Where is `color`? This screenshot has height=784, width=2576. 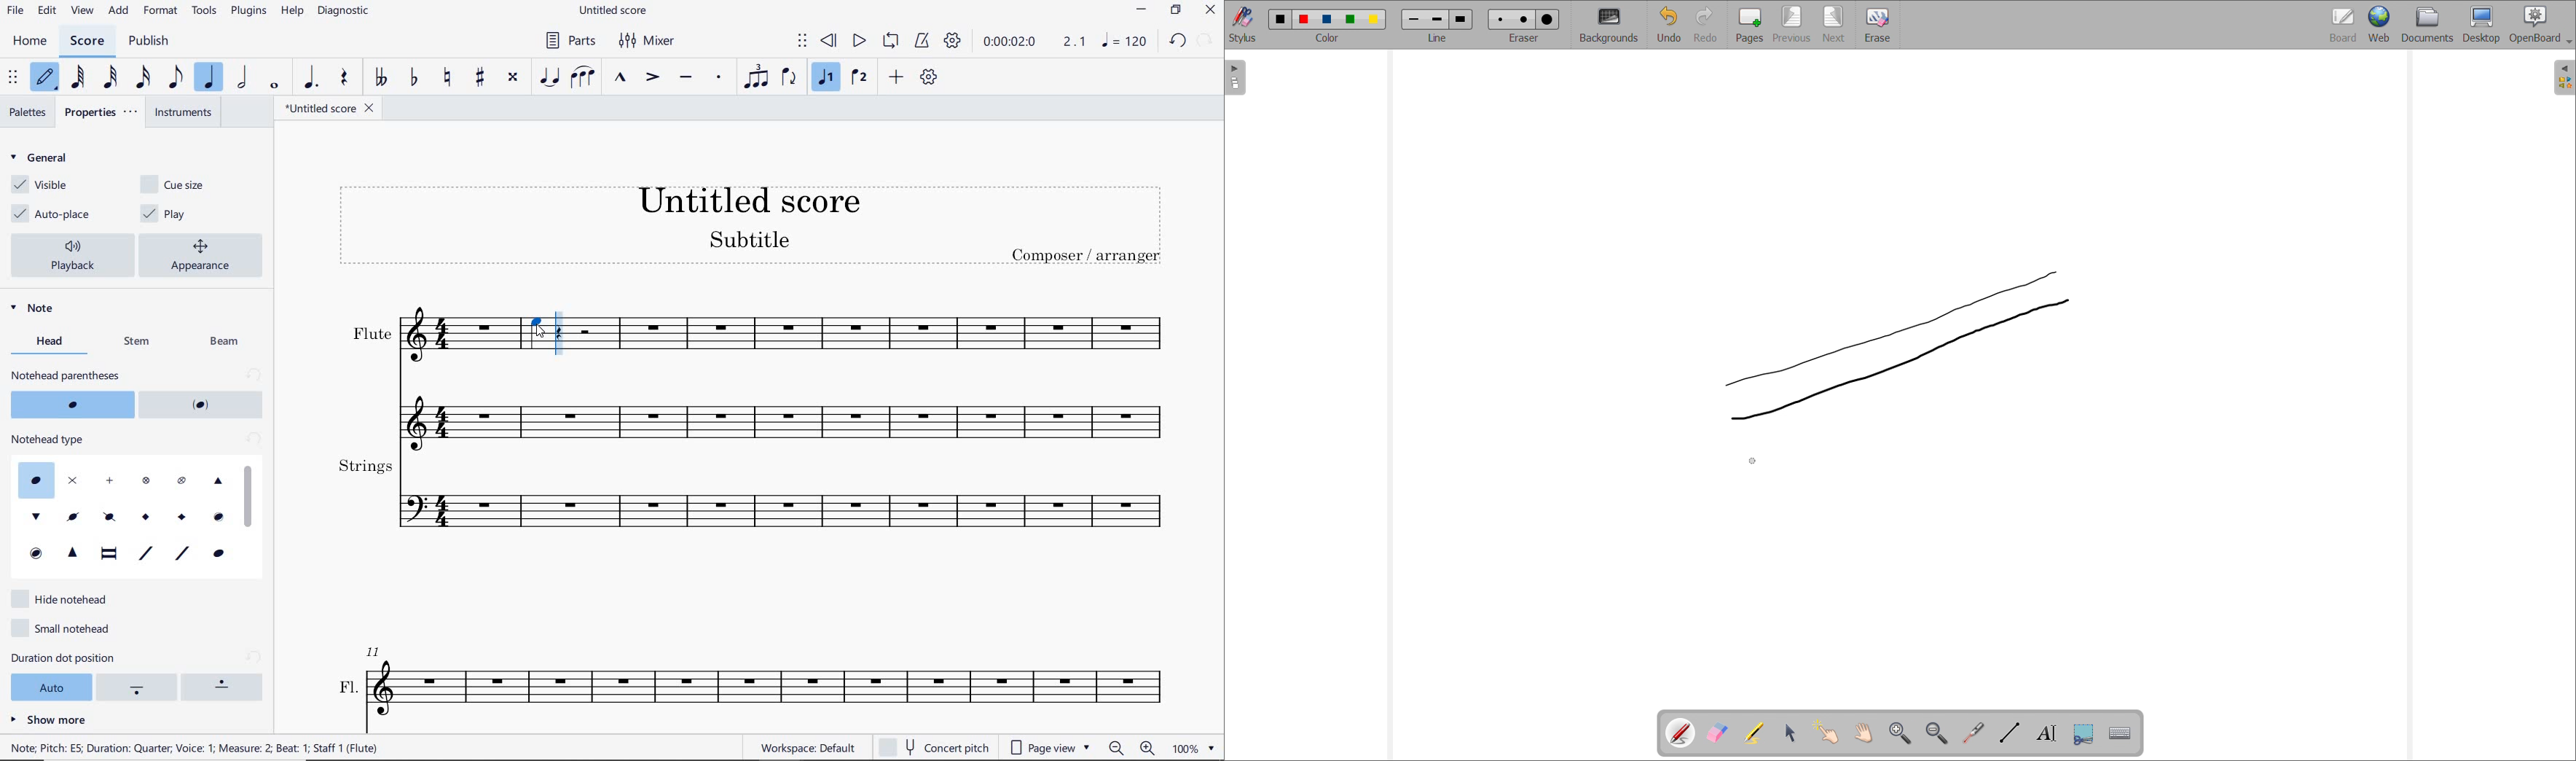
color is located at coordinates (1281, 18).